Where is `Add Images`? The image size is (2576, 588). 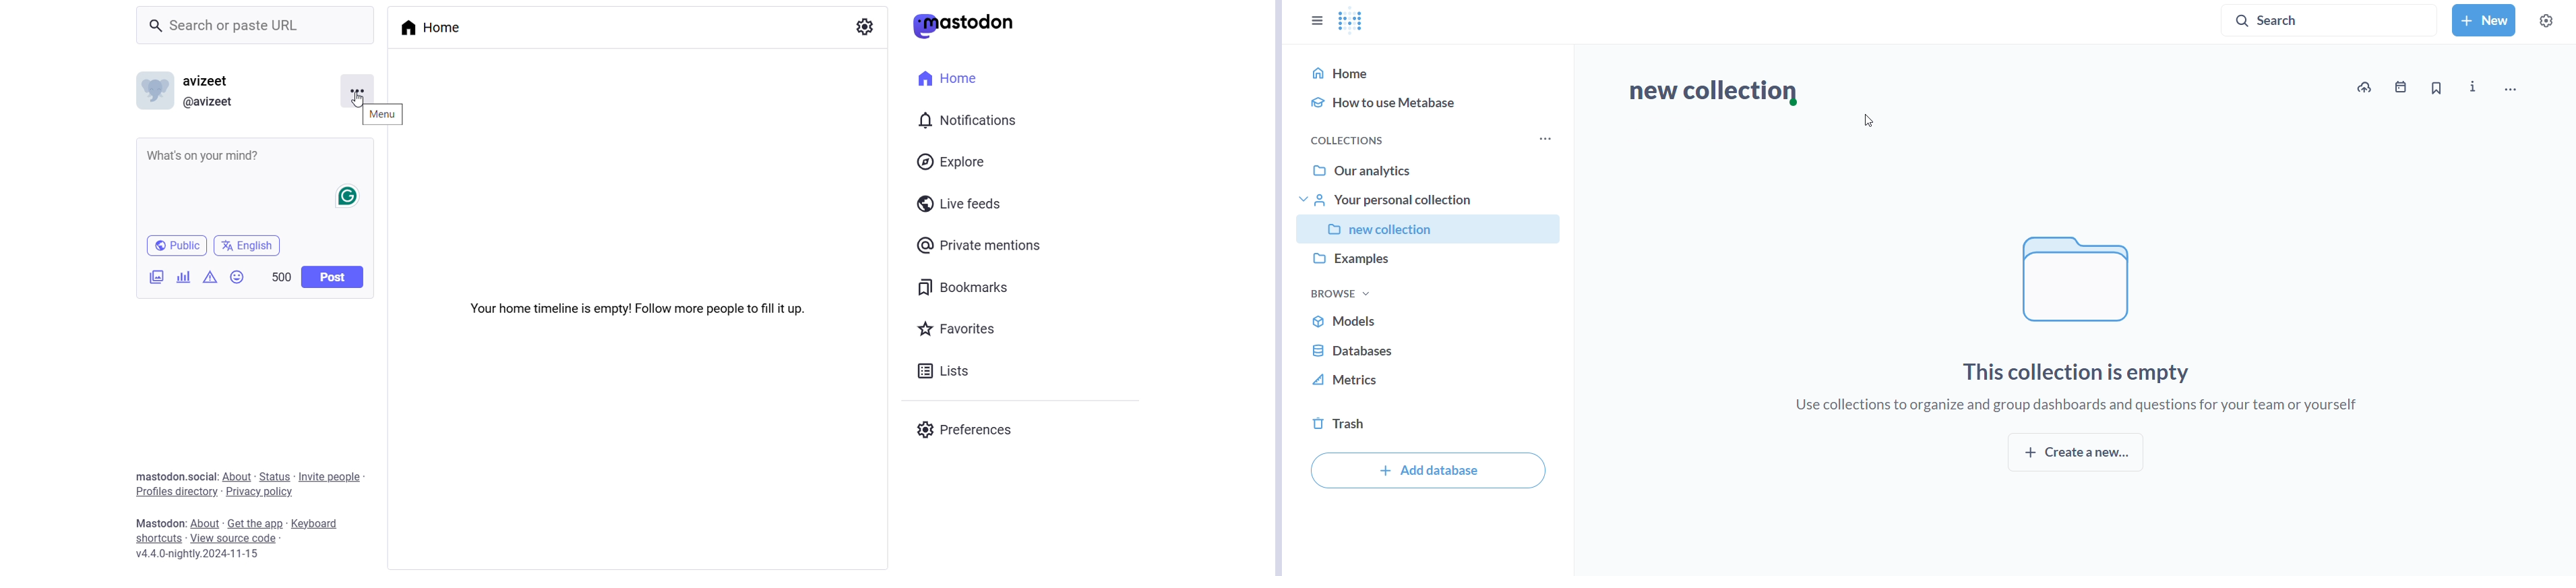
Add Images is located at coordinates (157, 276).